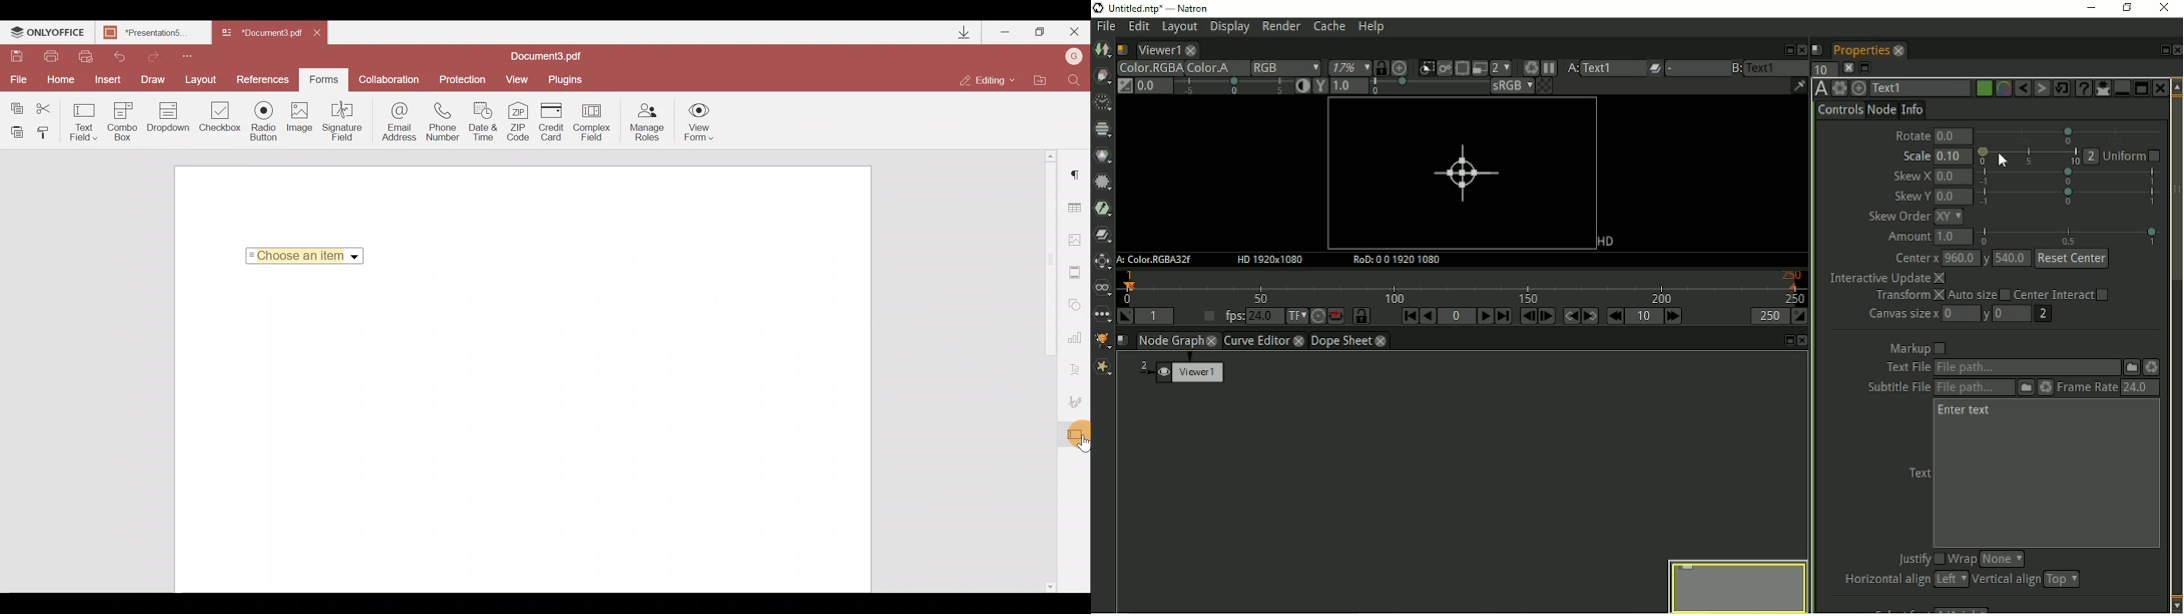  I want to click on Chart settings, so click(1078, 338).